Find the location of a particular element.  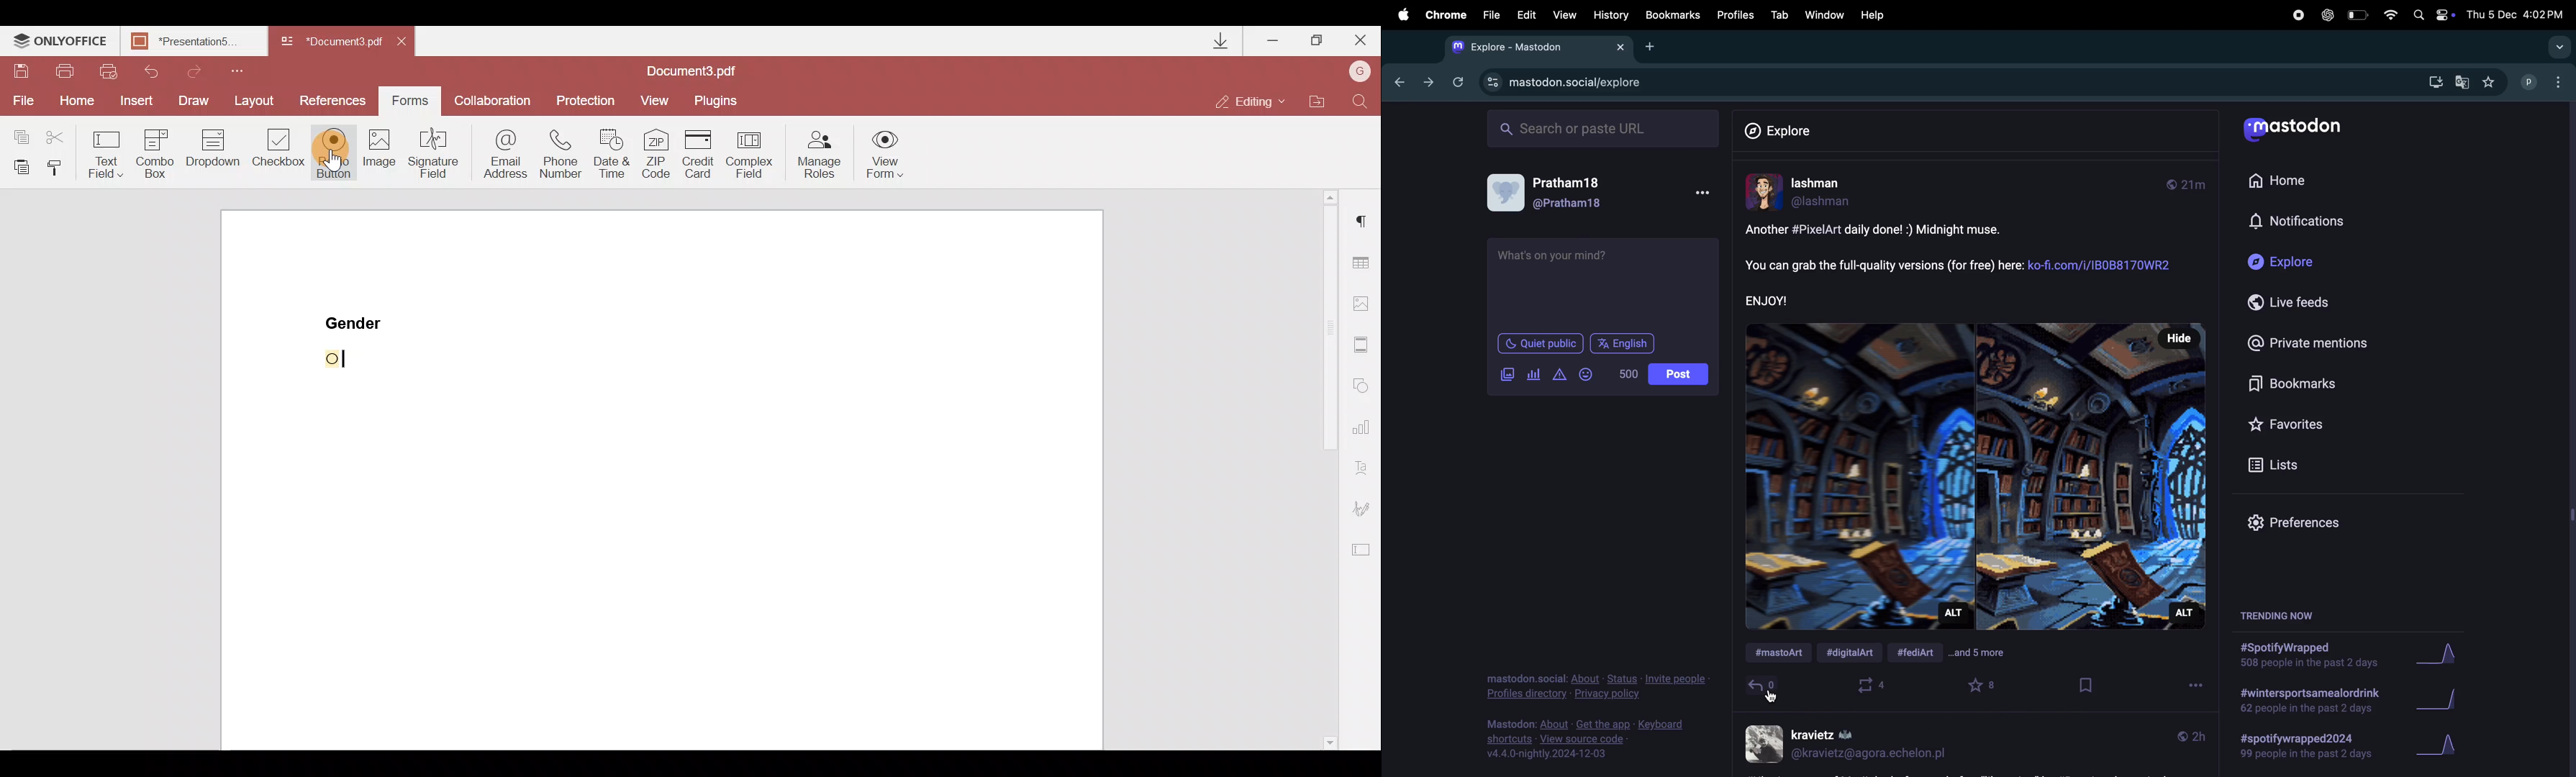

Open file location is located at coordinates (1324, 99).